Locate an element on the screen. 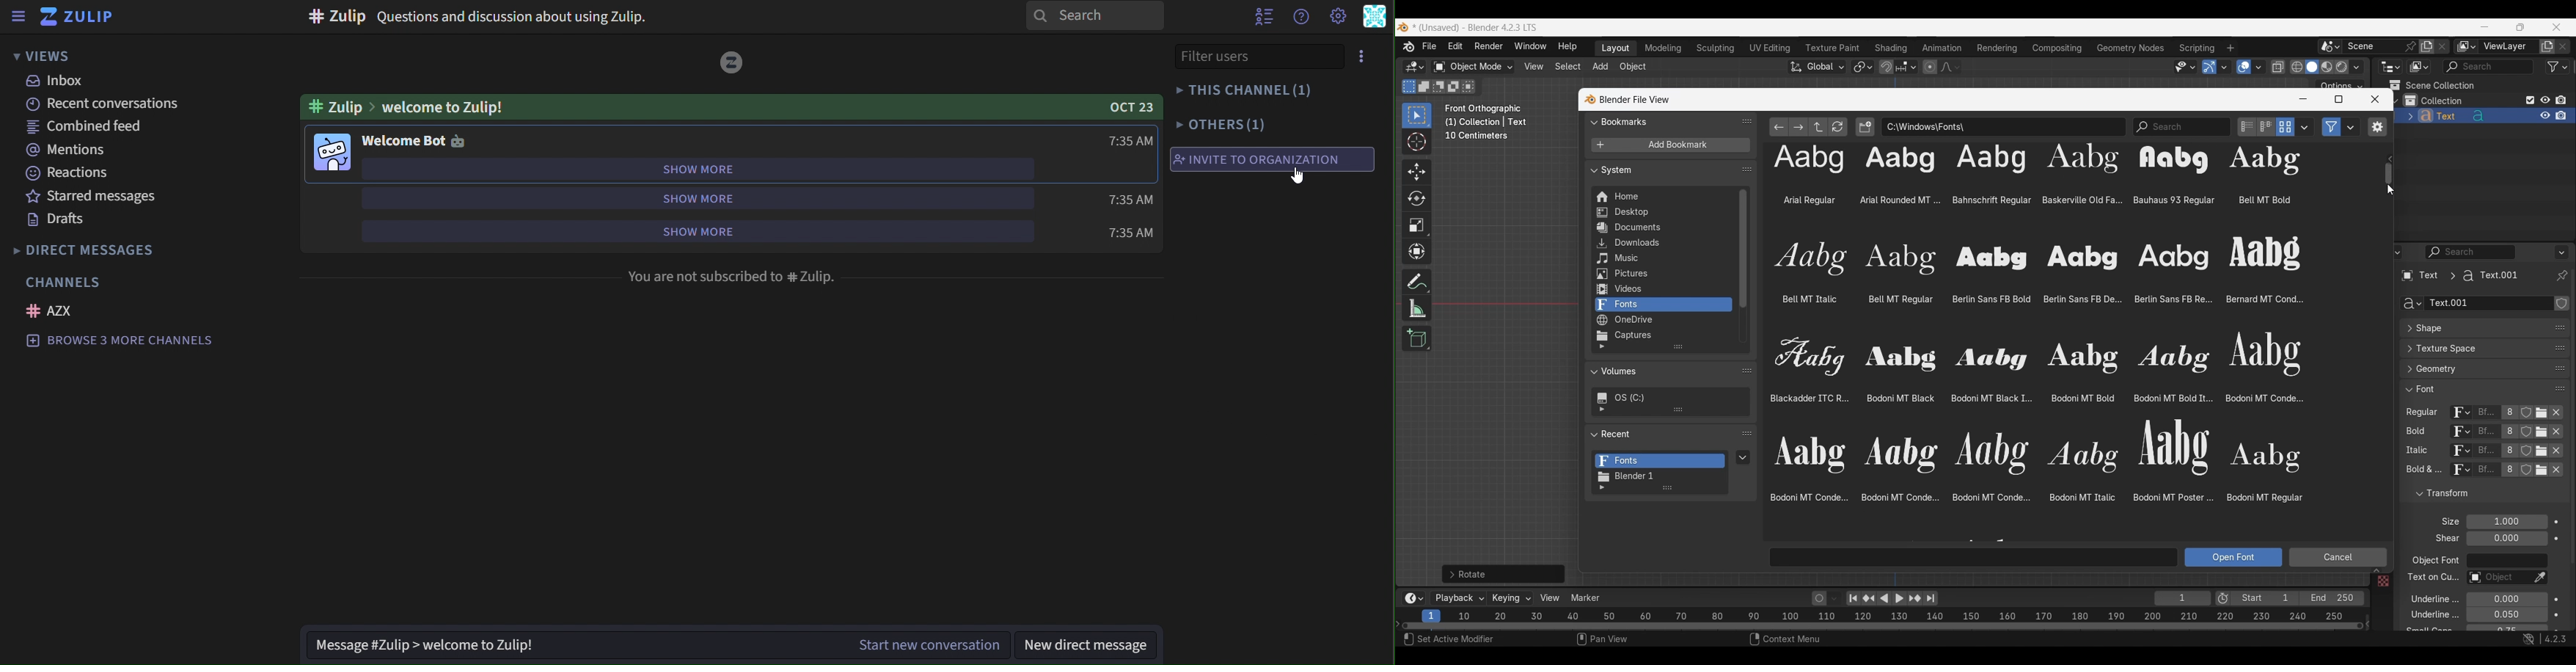 The image size is (2576, 672). Jump to key frame is located at coordinates (1915, 598).